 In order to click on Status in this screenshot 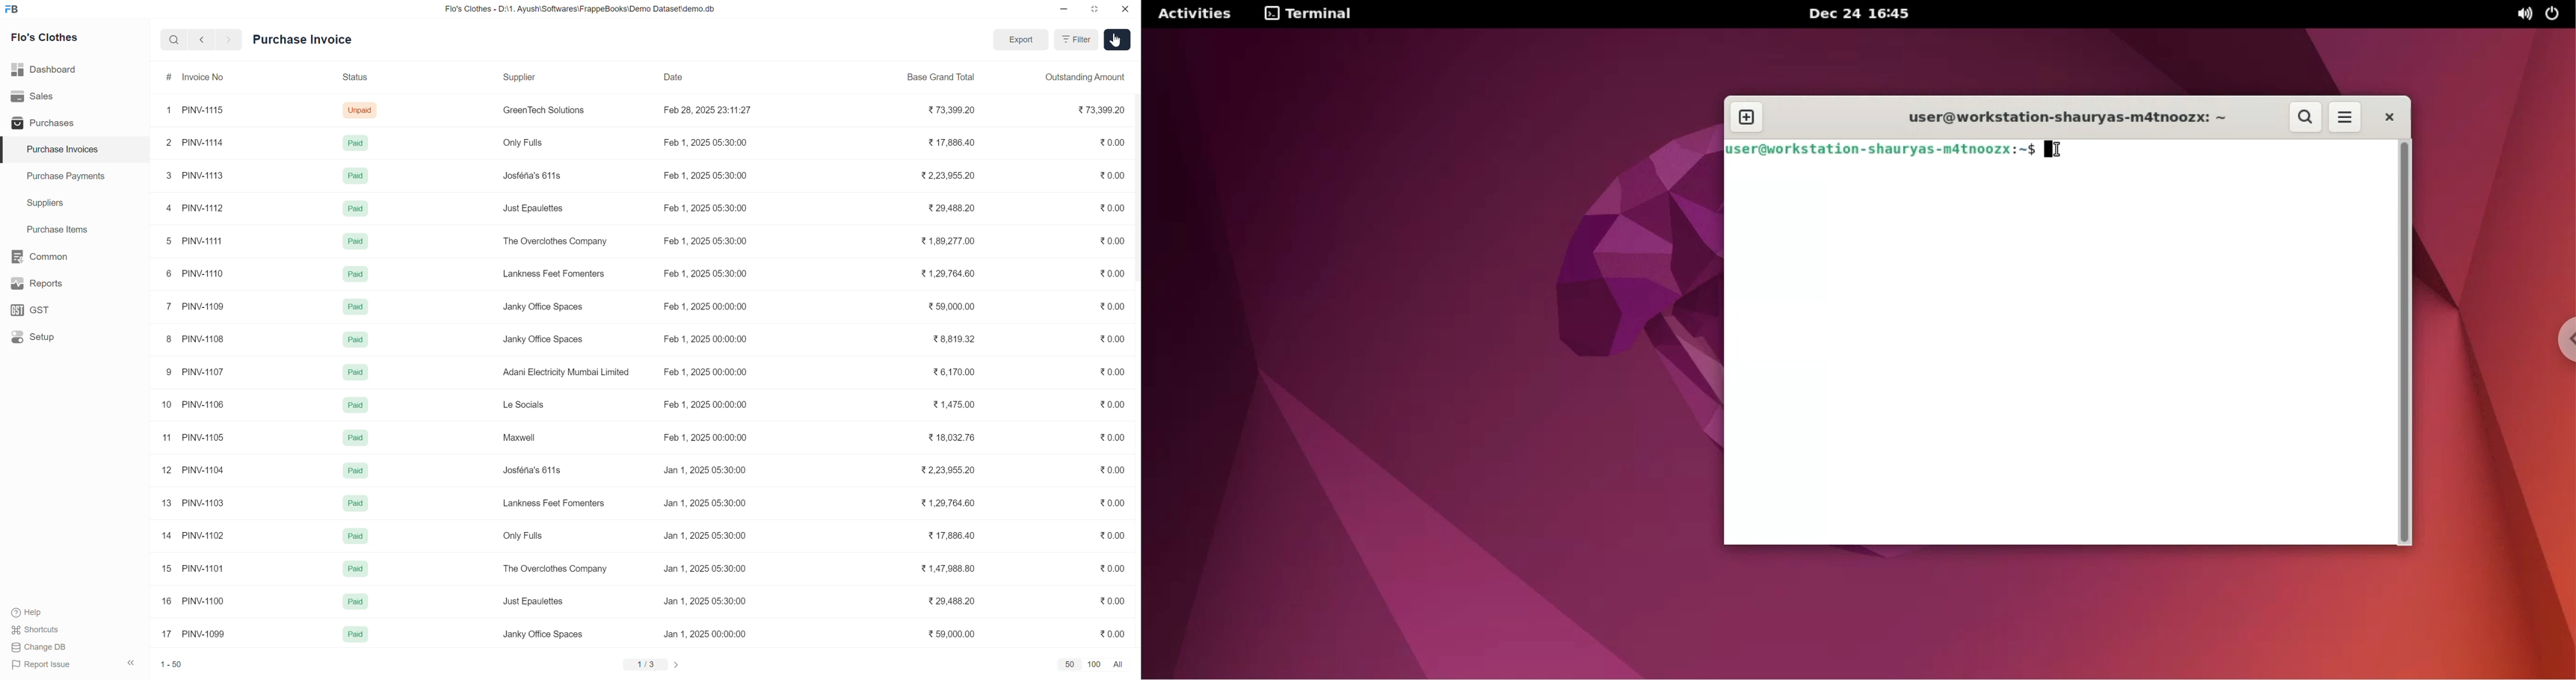, I will do `click(358, 79)`.